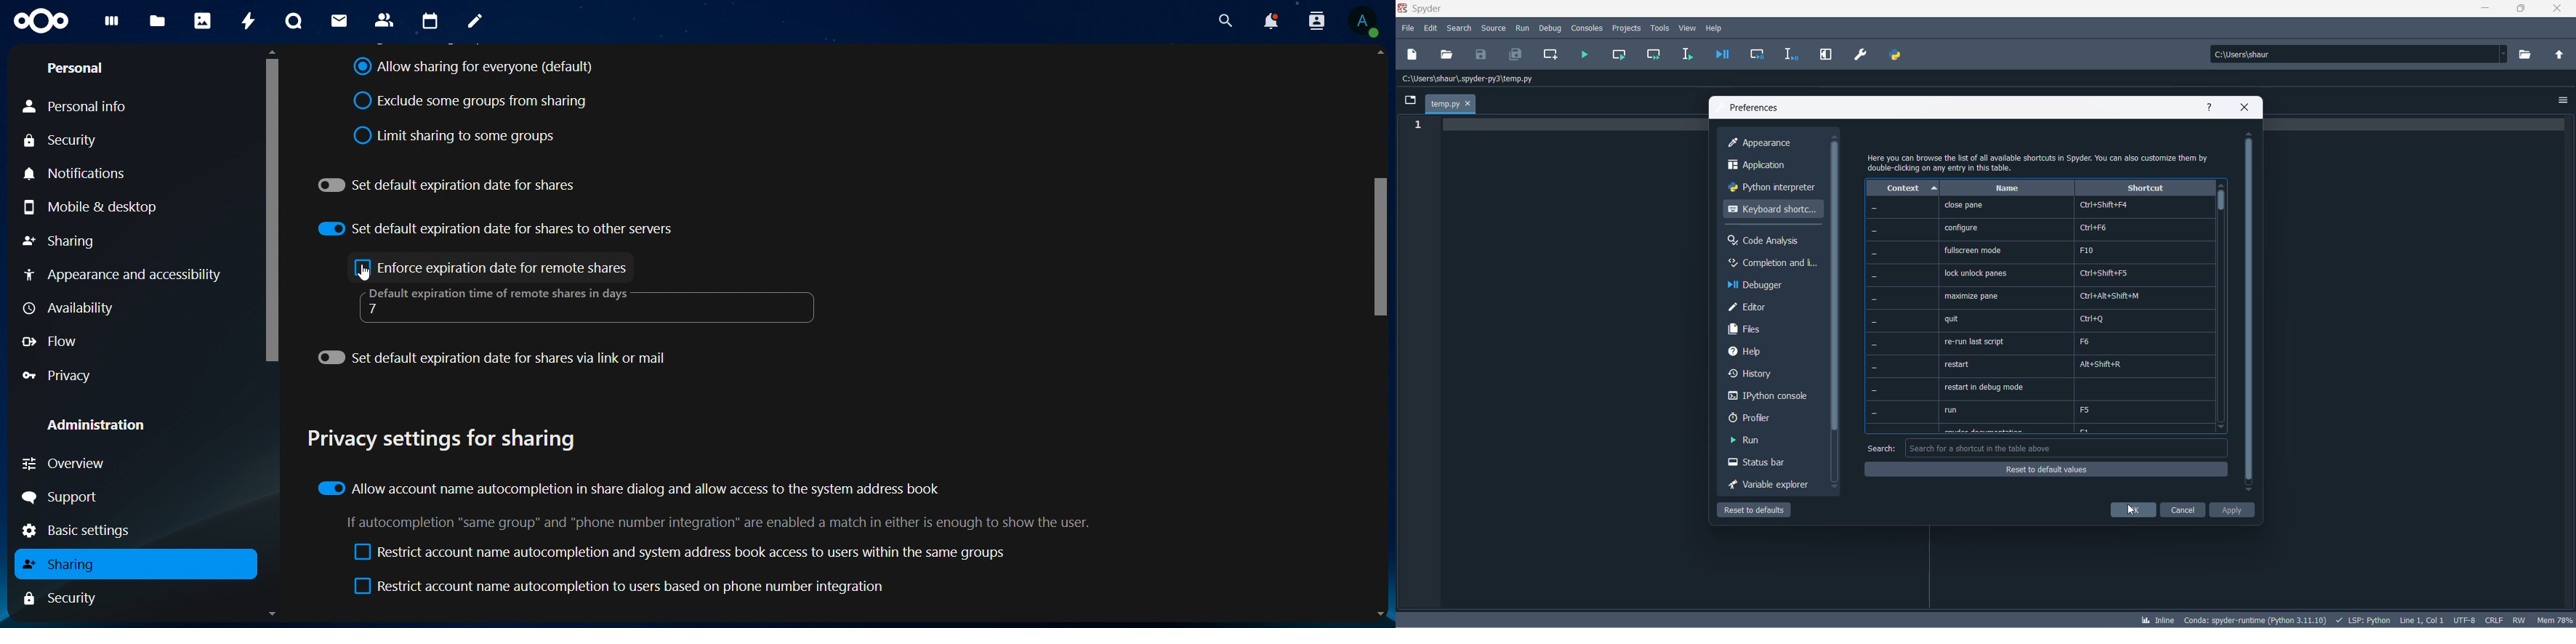 The width and height of the screenshot is (2576, 644). I want to click on file, so click(1407, 29).